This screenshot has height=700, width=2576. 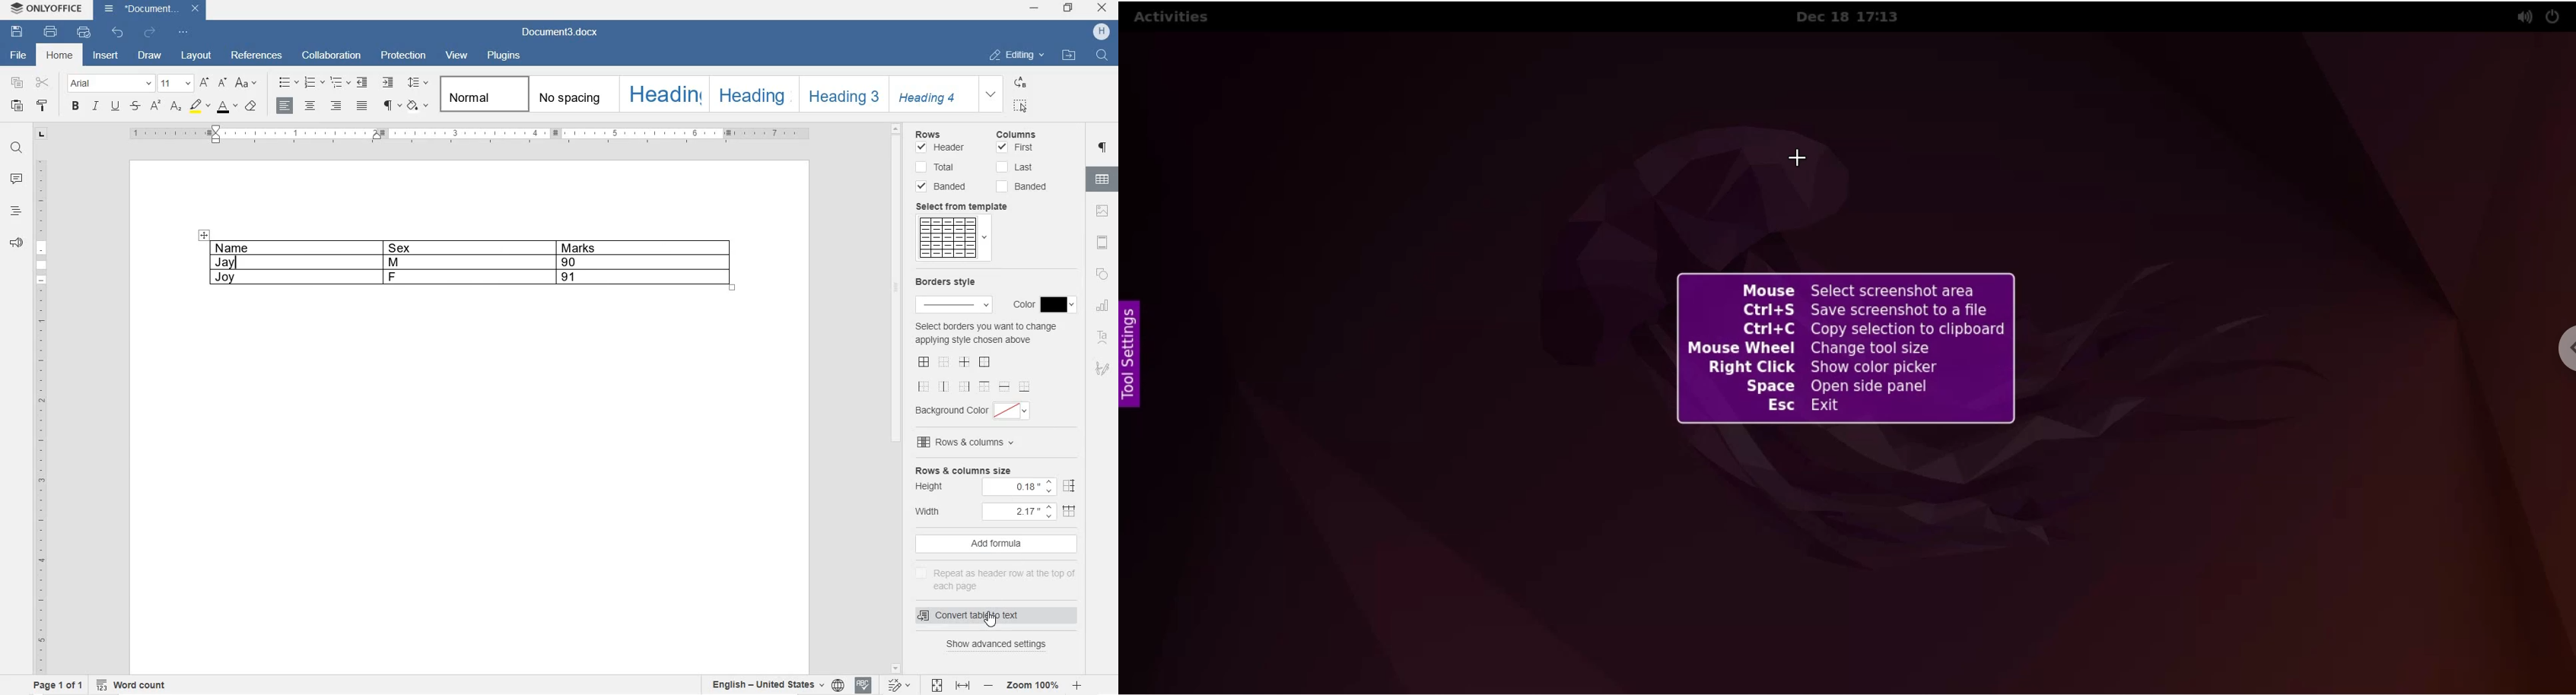 What do you see at coordinates (404, 58) in the screenshot?
I see `PROTECTION` at bounding box center [404, 58].